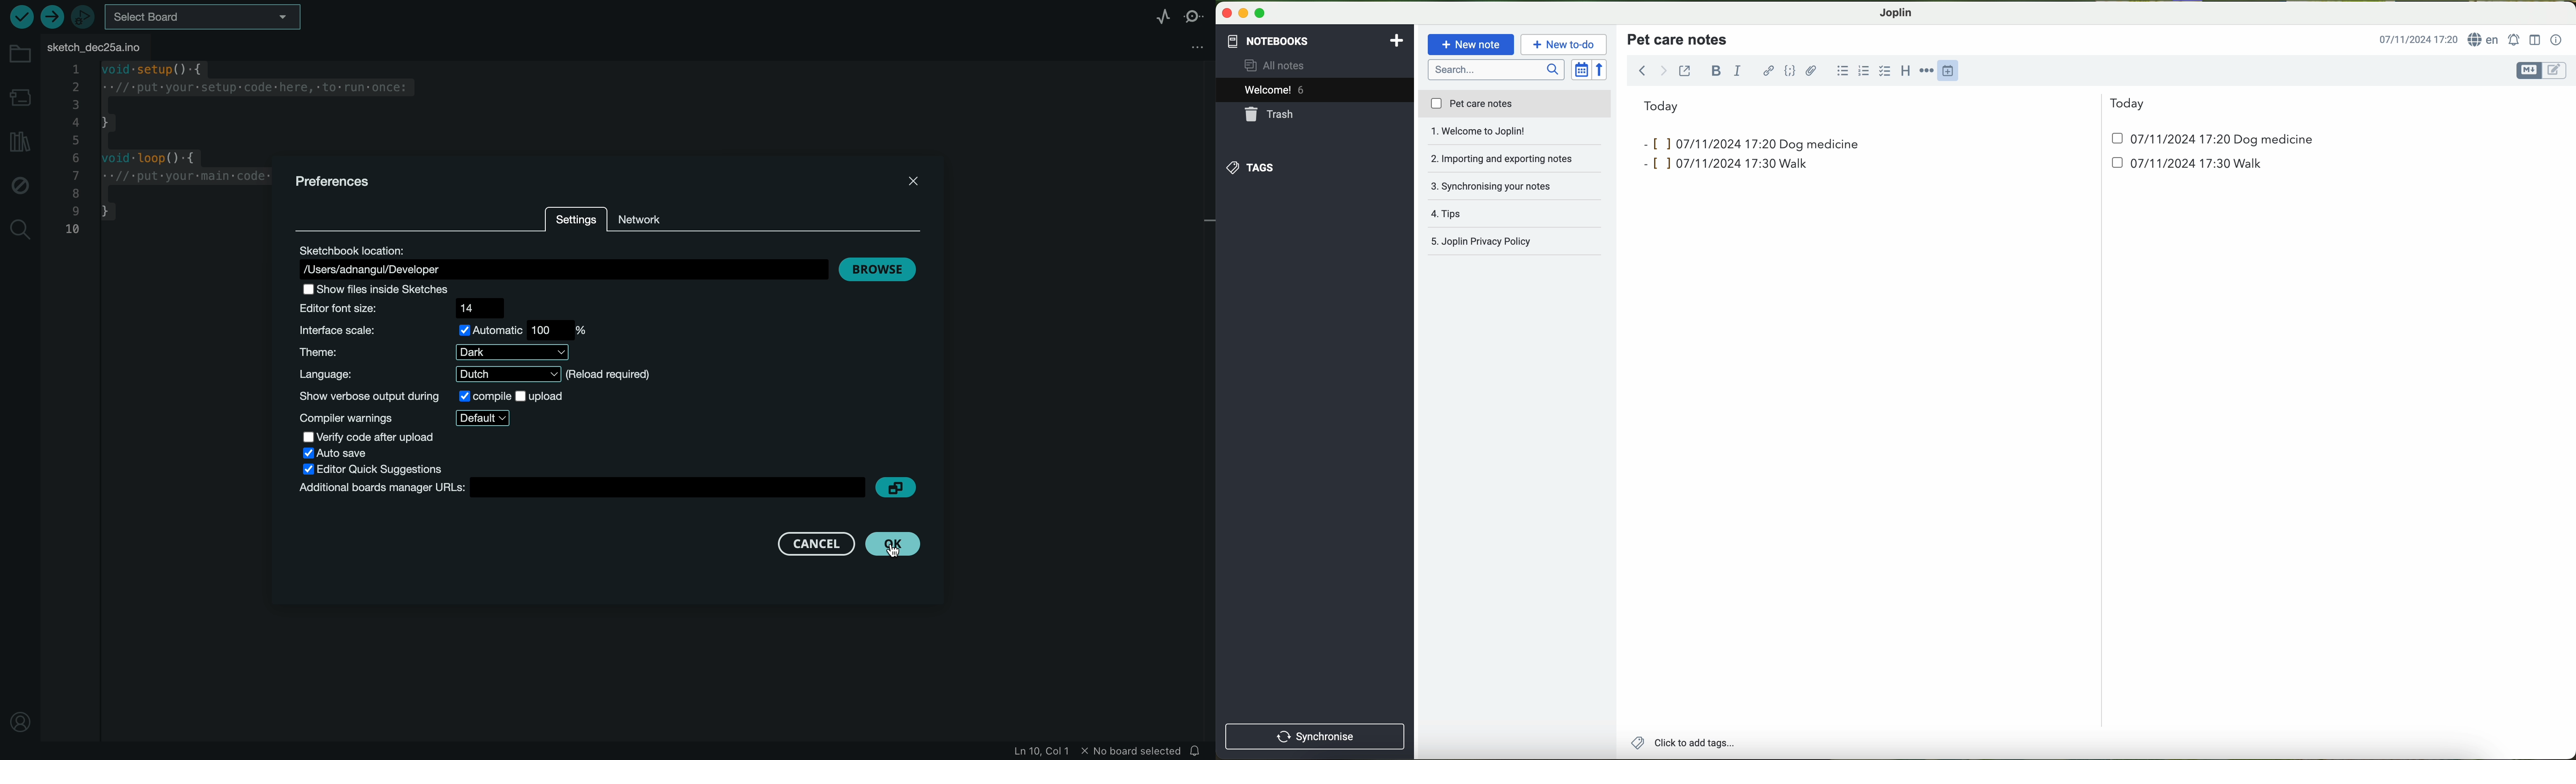 The width and height of the screenshot is (2576, 784). Describe the element at coordinates (1863, 71) in the screenshot. I see `numbered list` at that location.